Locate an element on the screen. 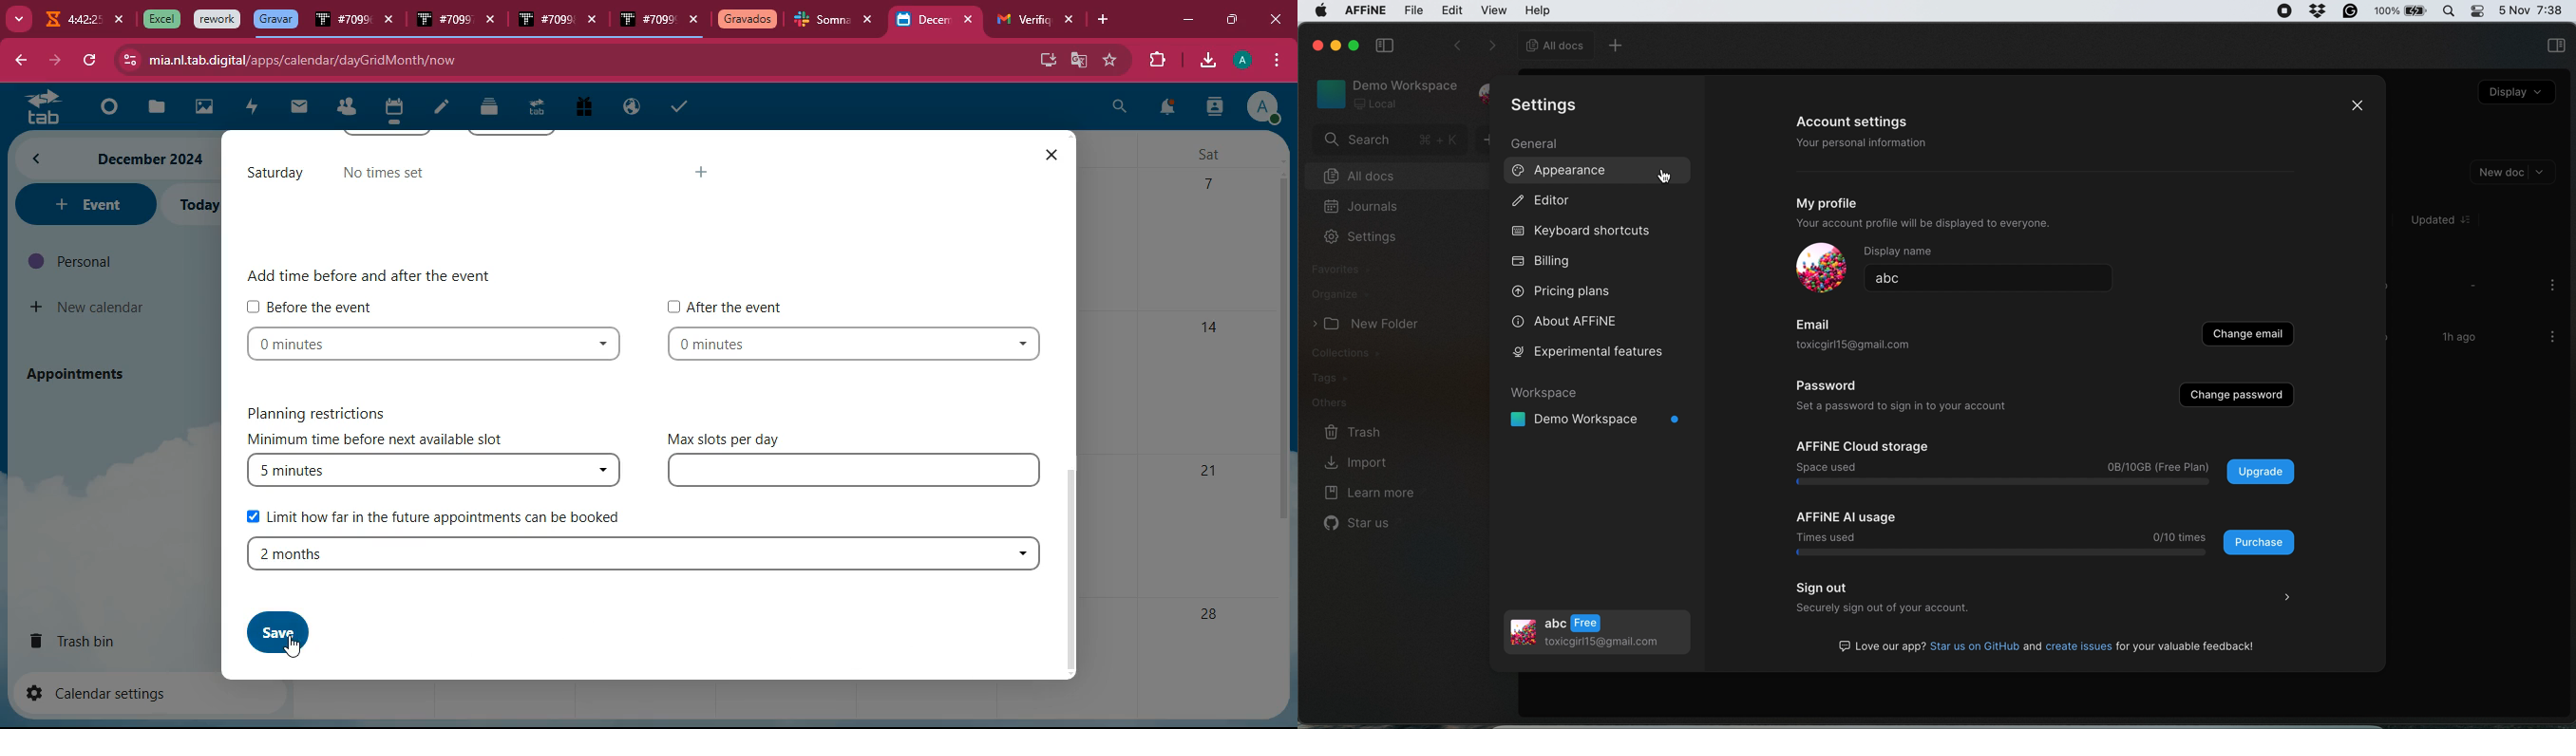 Image resolution: width=2576 pixels, height=756 pixels. I Demo Workspace ° is located at coordinates (1597, 420).